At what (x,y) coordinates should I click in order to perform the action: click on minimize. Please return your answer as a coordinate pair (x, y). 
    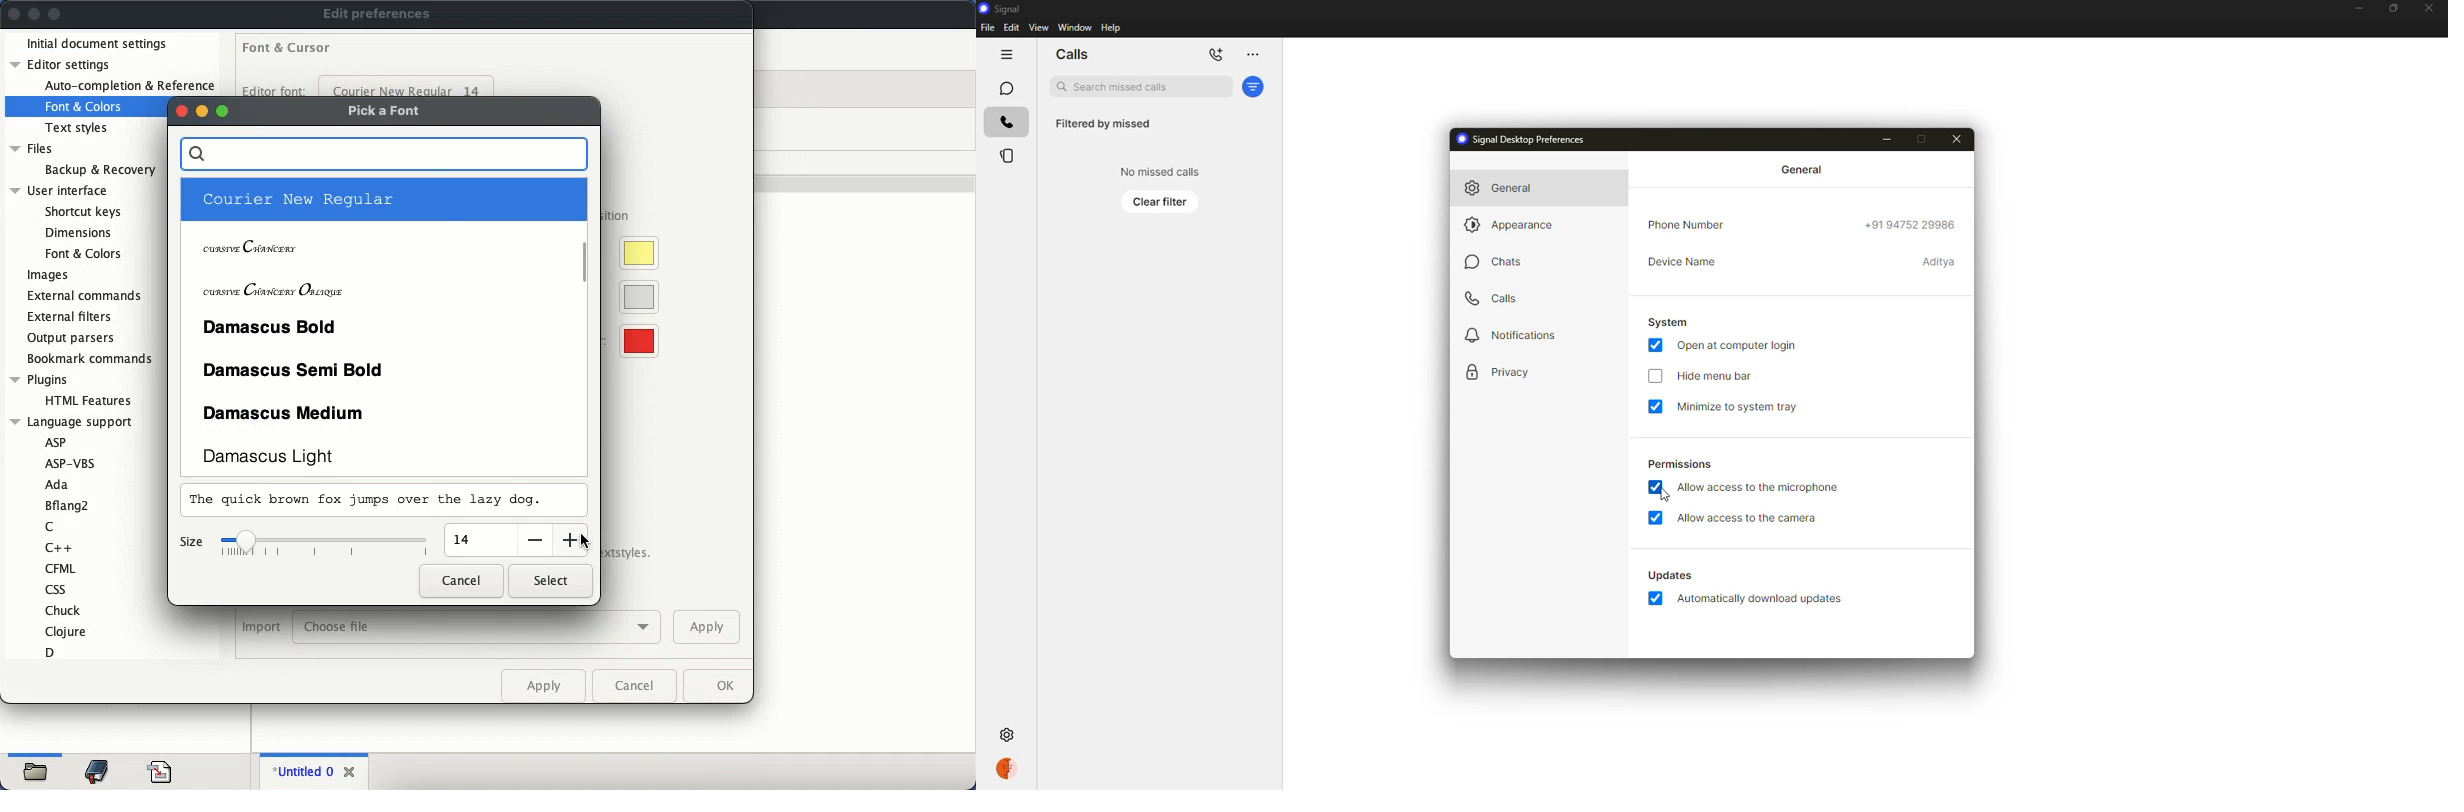
    Looking at the image, I should click on (202, 111).